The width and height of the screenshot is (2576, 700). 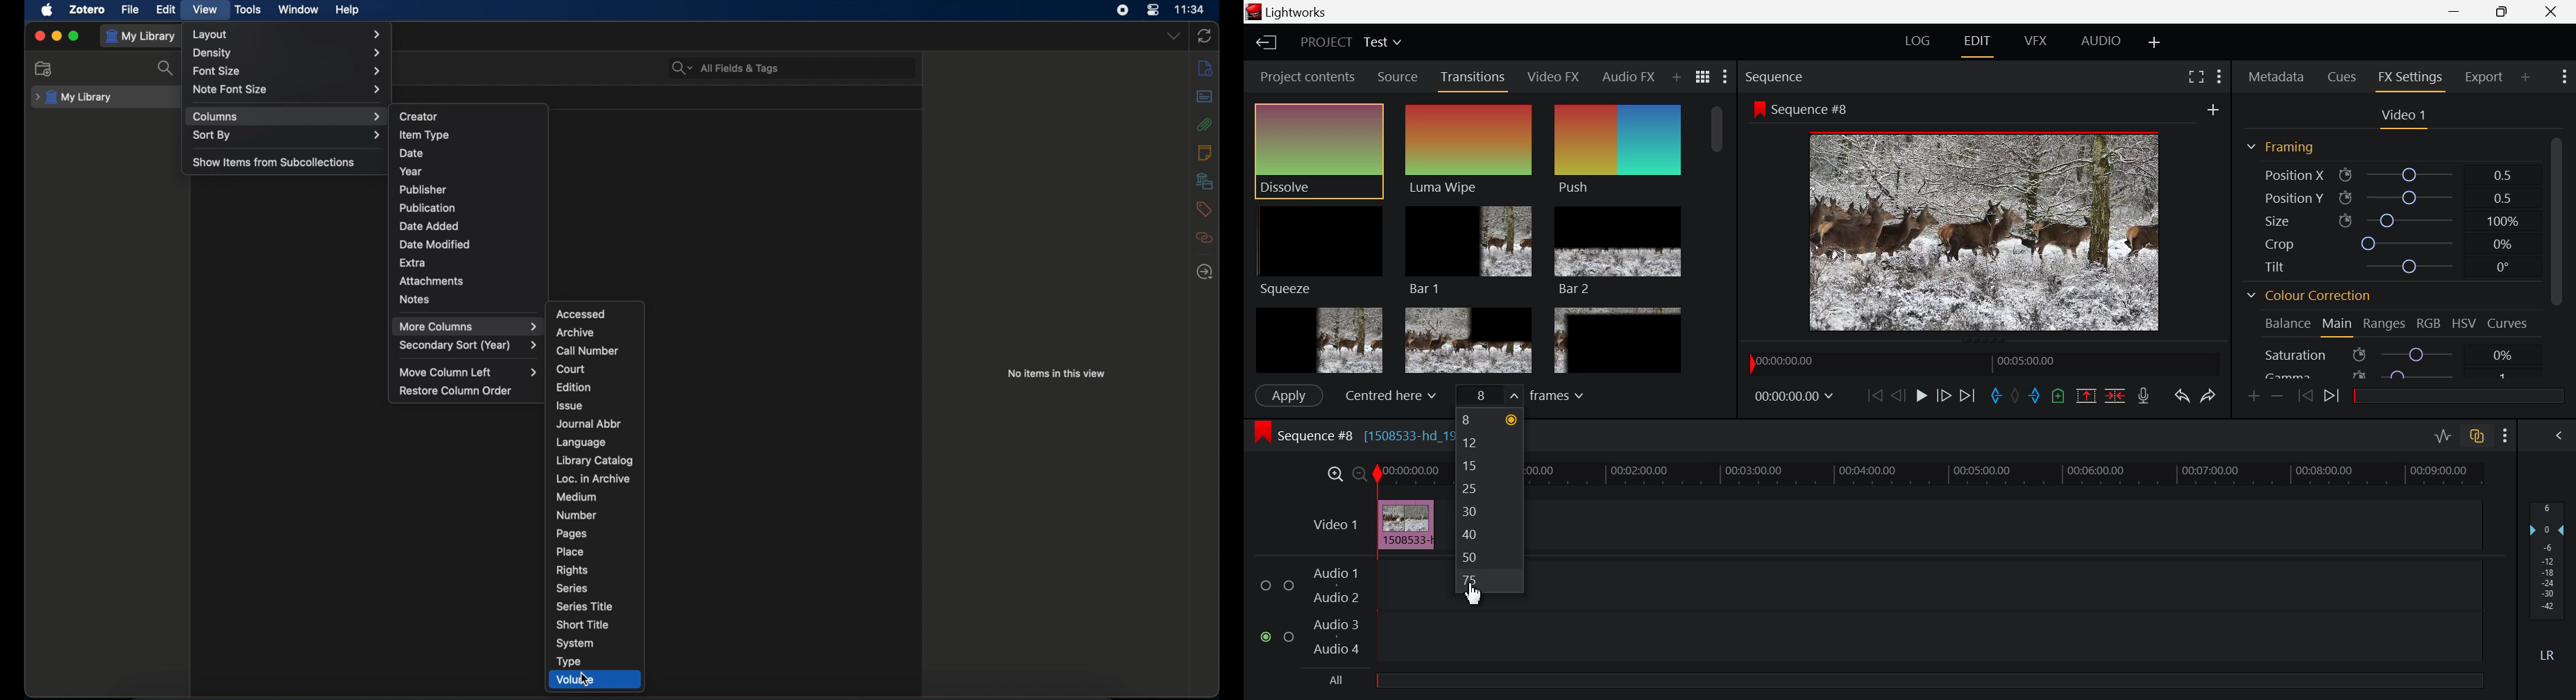 What do you see at coordinates (2208, 395) in the screenshot?
I see `Redo` at bounding box center [2208, 395].